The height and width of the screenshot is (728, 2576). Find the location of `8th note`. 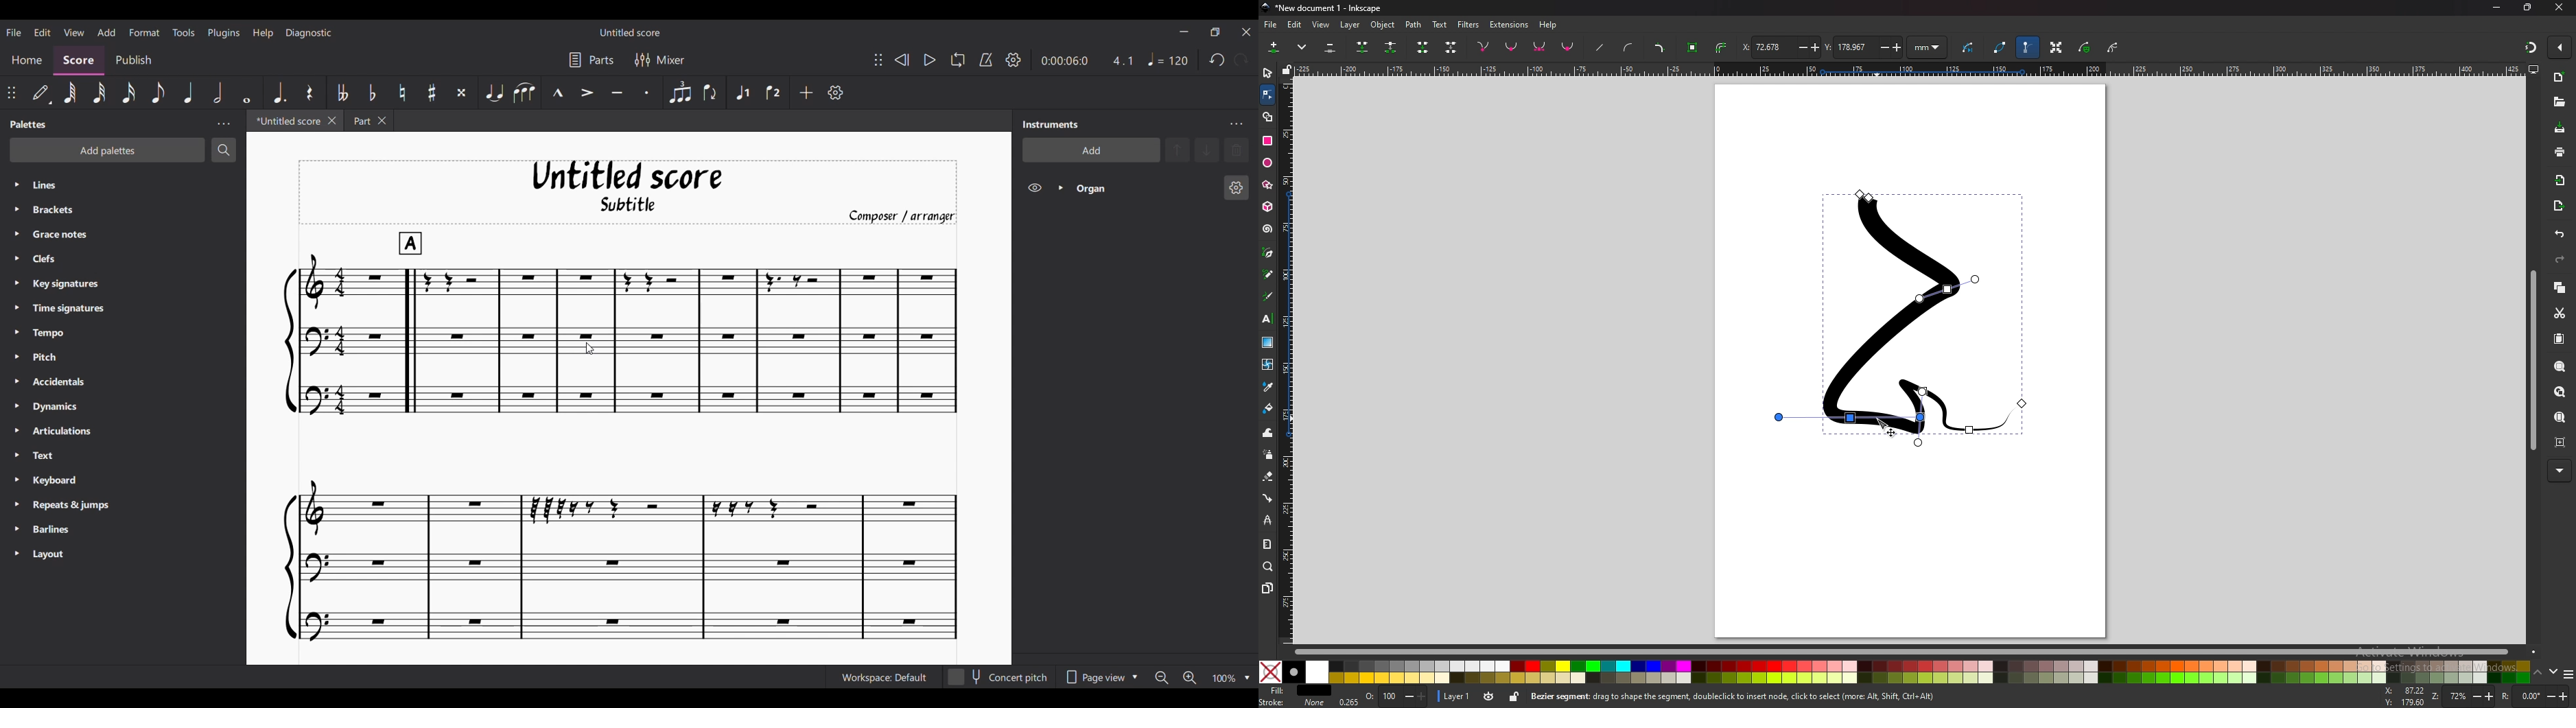

8th note is located at coordinates (159, 93).